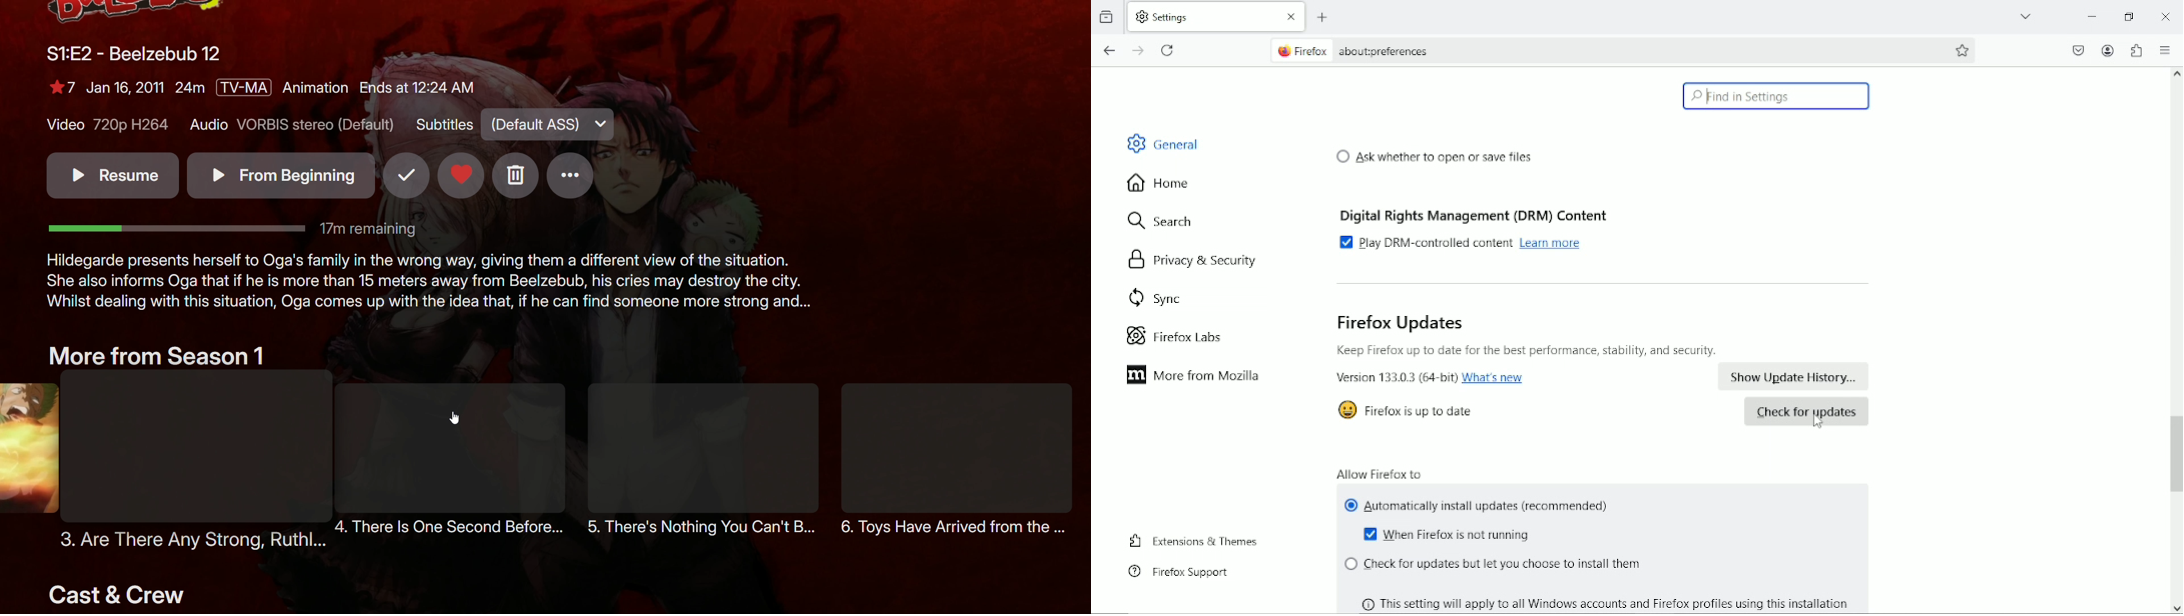  I want to click on Allow firefox to, so click(1380, 471).